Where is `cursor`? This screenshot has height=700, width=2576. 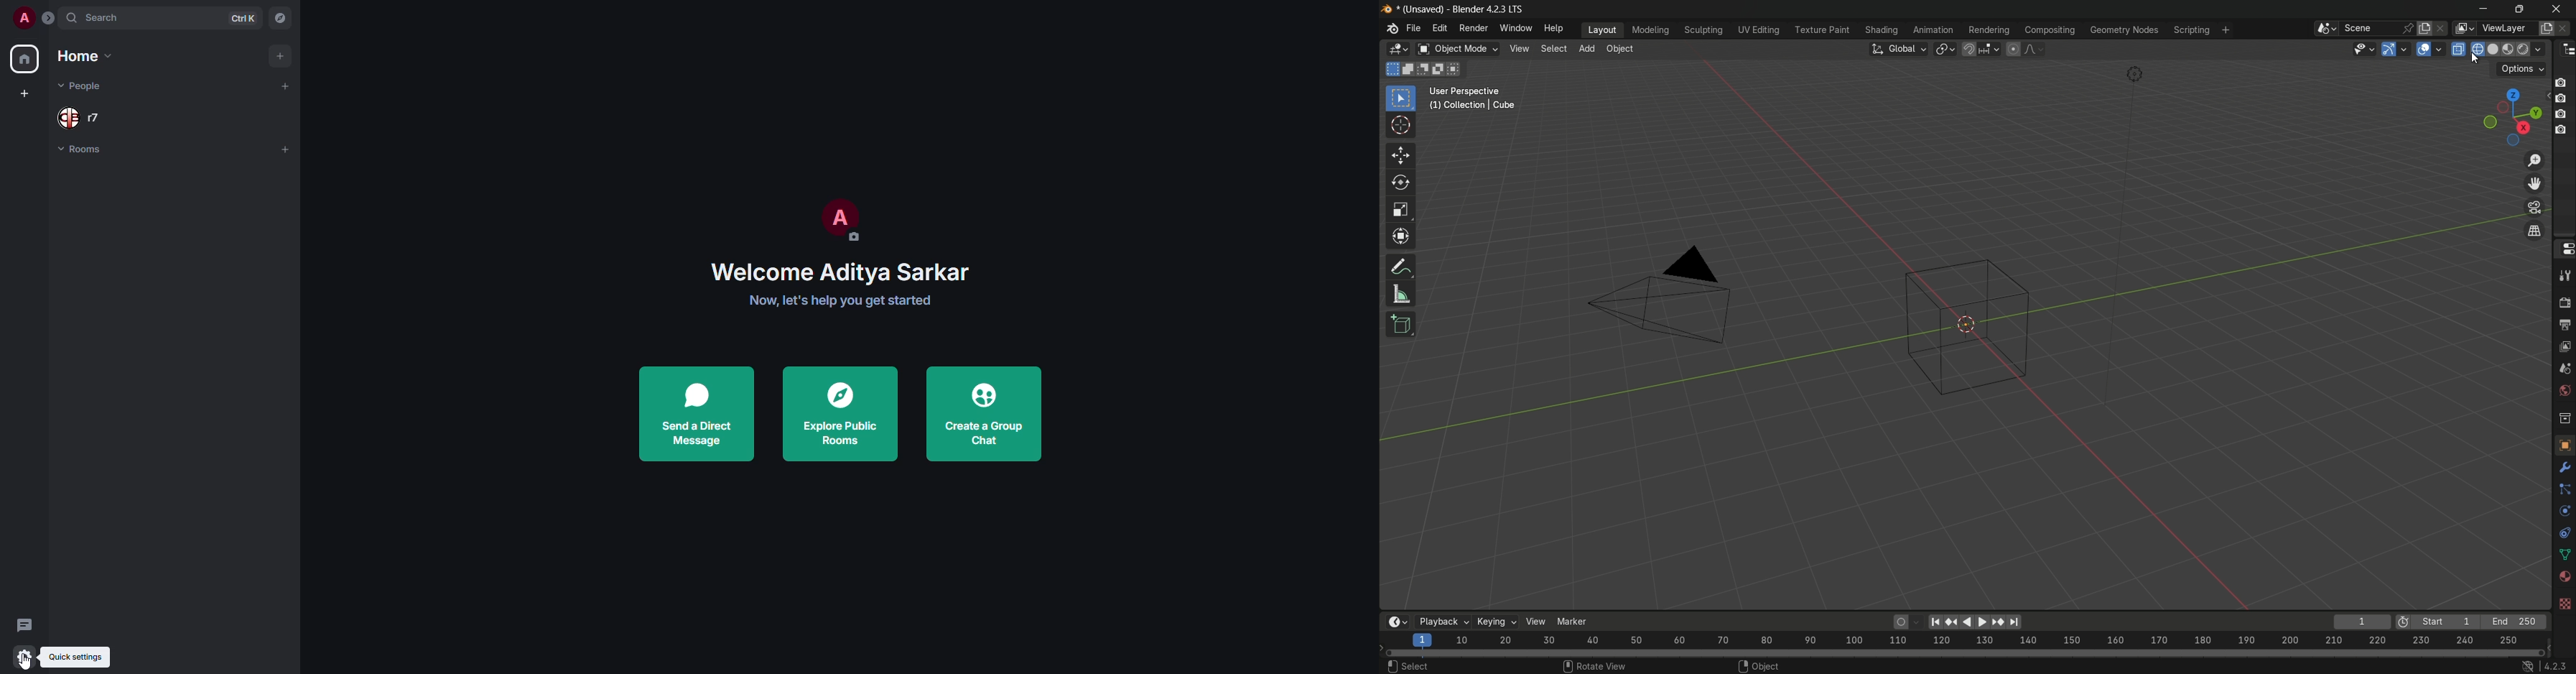
cursor is located at coordinates (30, 660).